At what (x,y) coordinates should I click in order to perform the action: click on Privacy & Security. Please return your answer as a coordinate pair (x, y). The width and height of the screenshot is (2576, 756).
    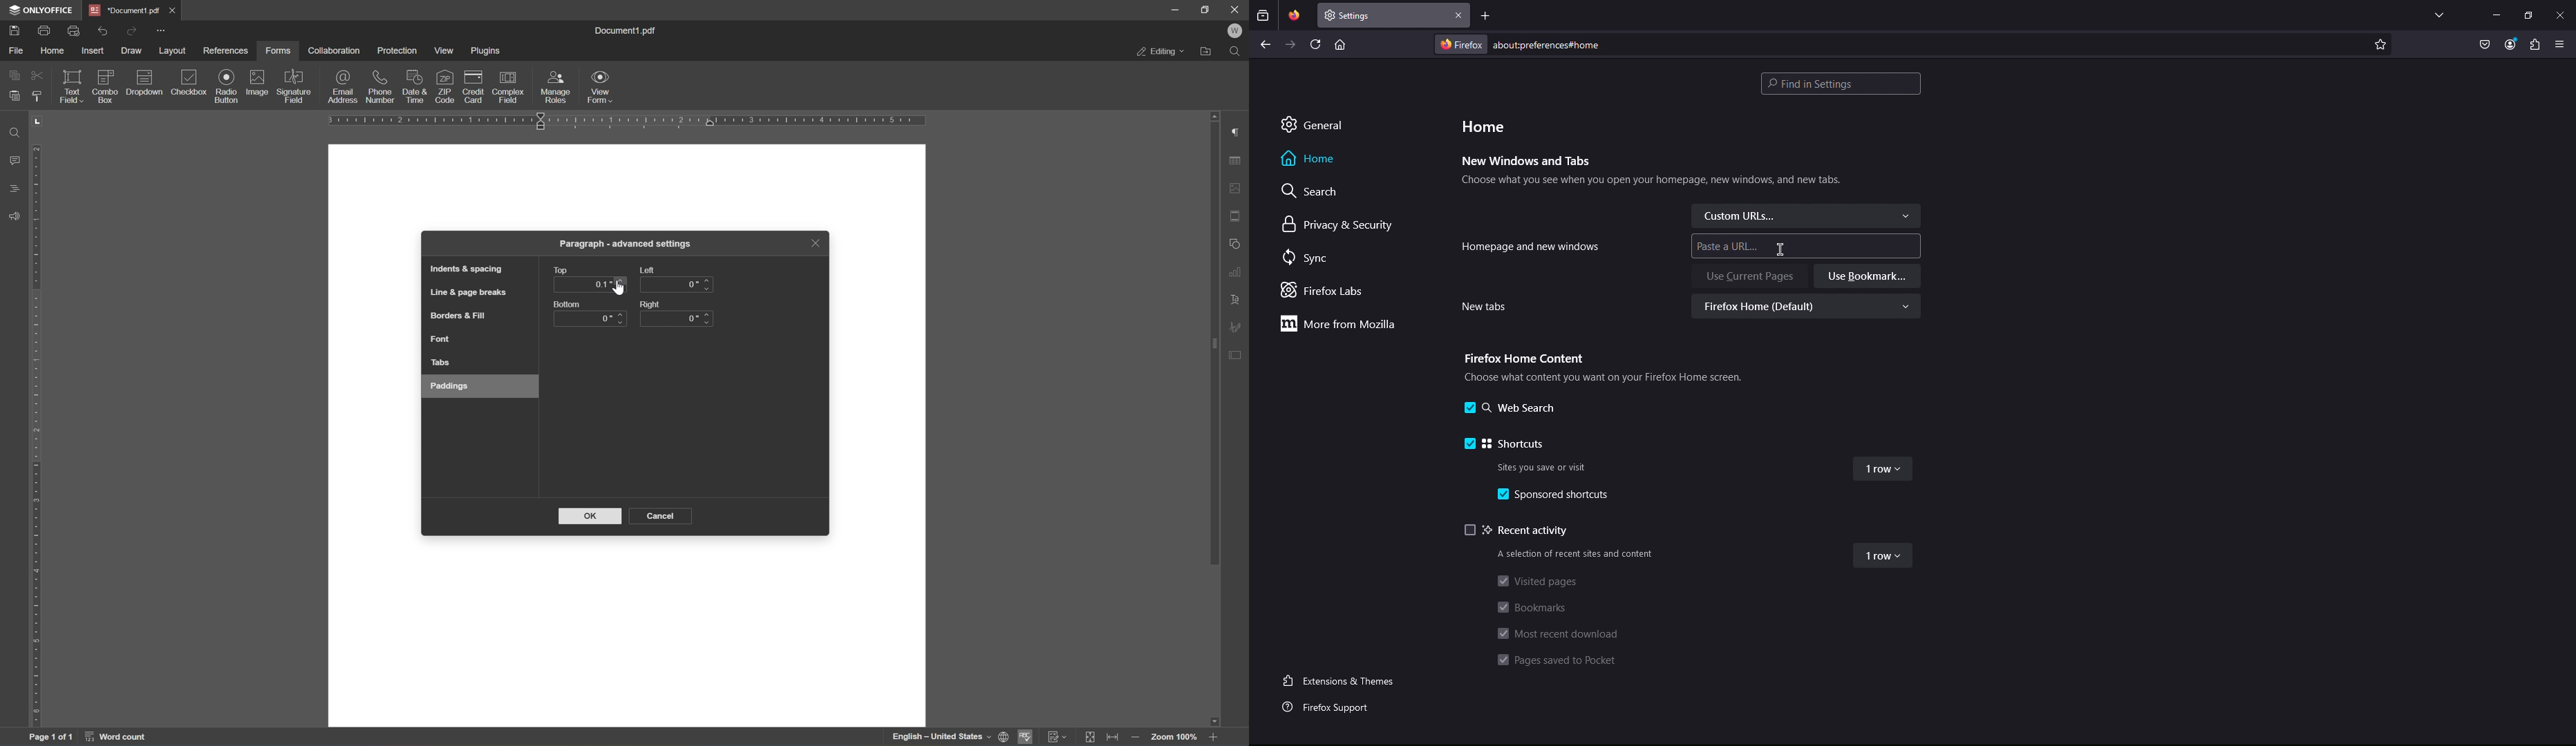
    Looking at the image, I should click on (1338, 225).